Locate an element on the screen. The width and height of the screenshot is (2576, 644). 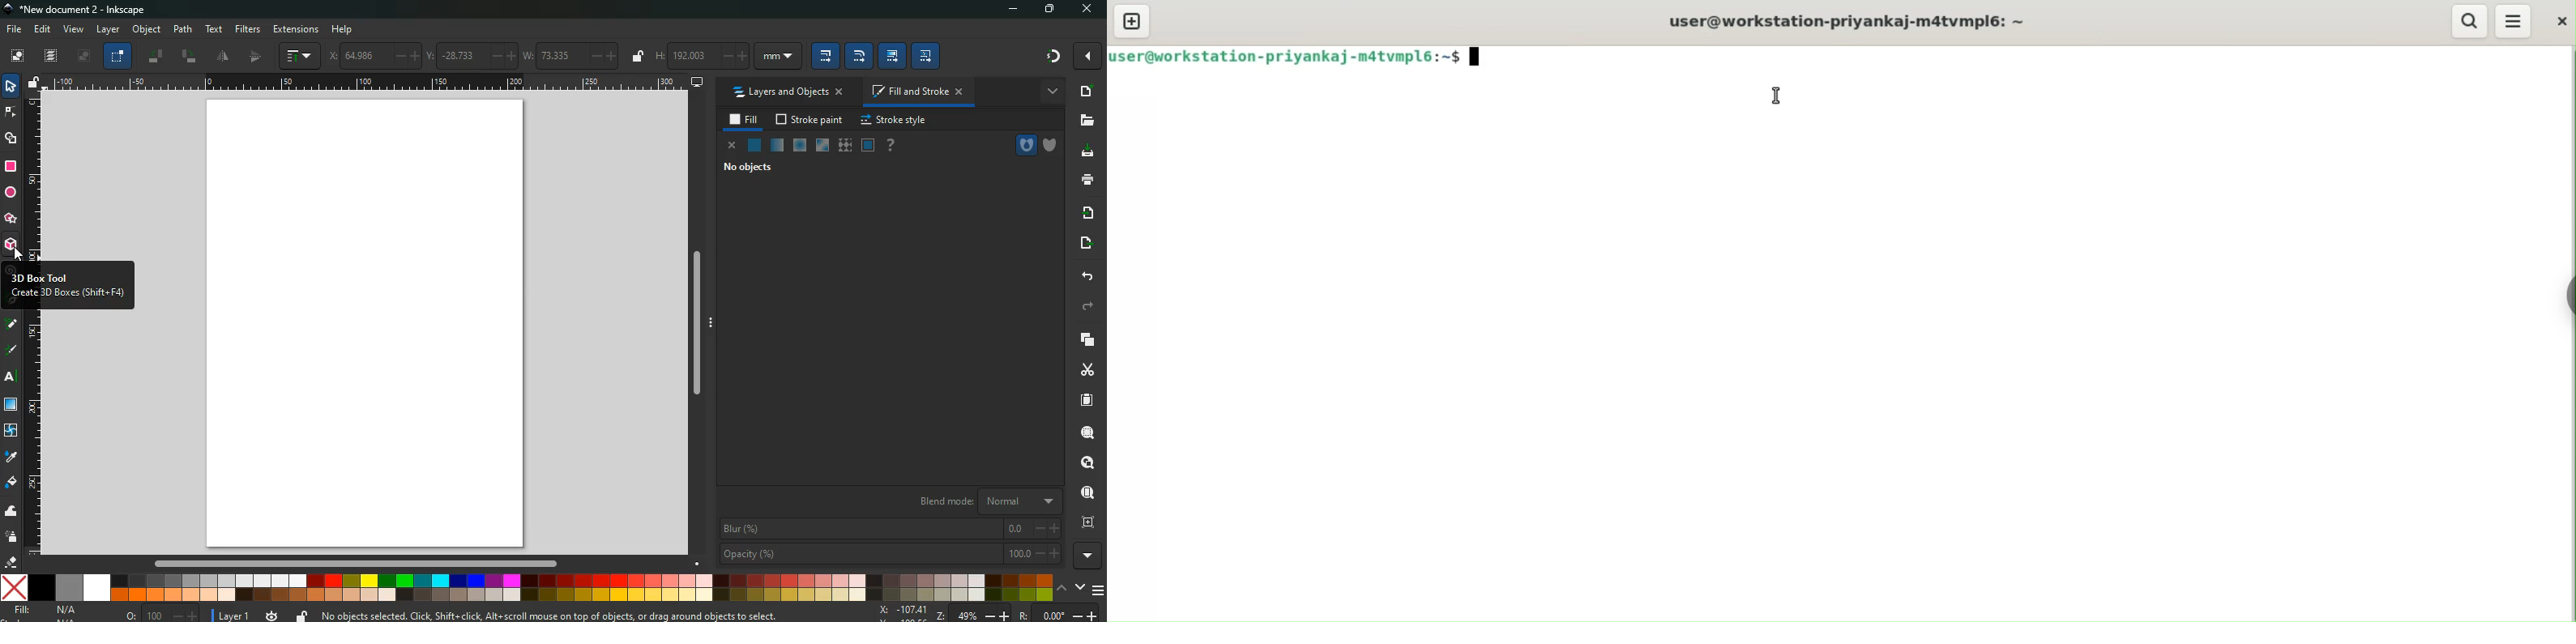
path is located at coordinates (184, 28).